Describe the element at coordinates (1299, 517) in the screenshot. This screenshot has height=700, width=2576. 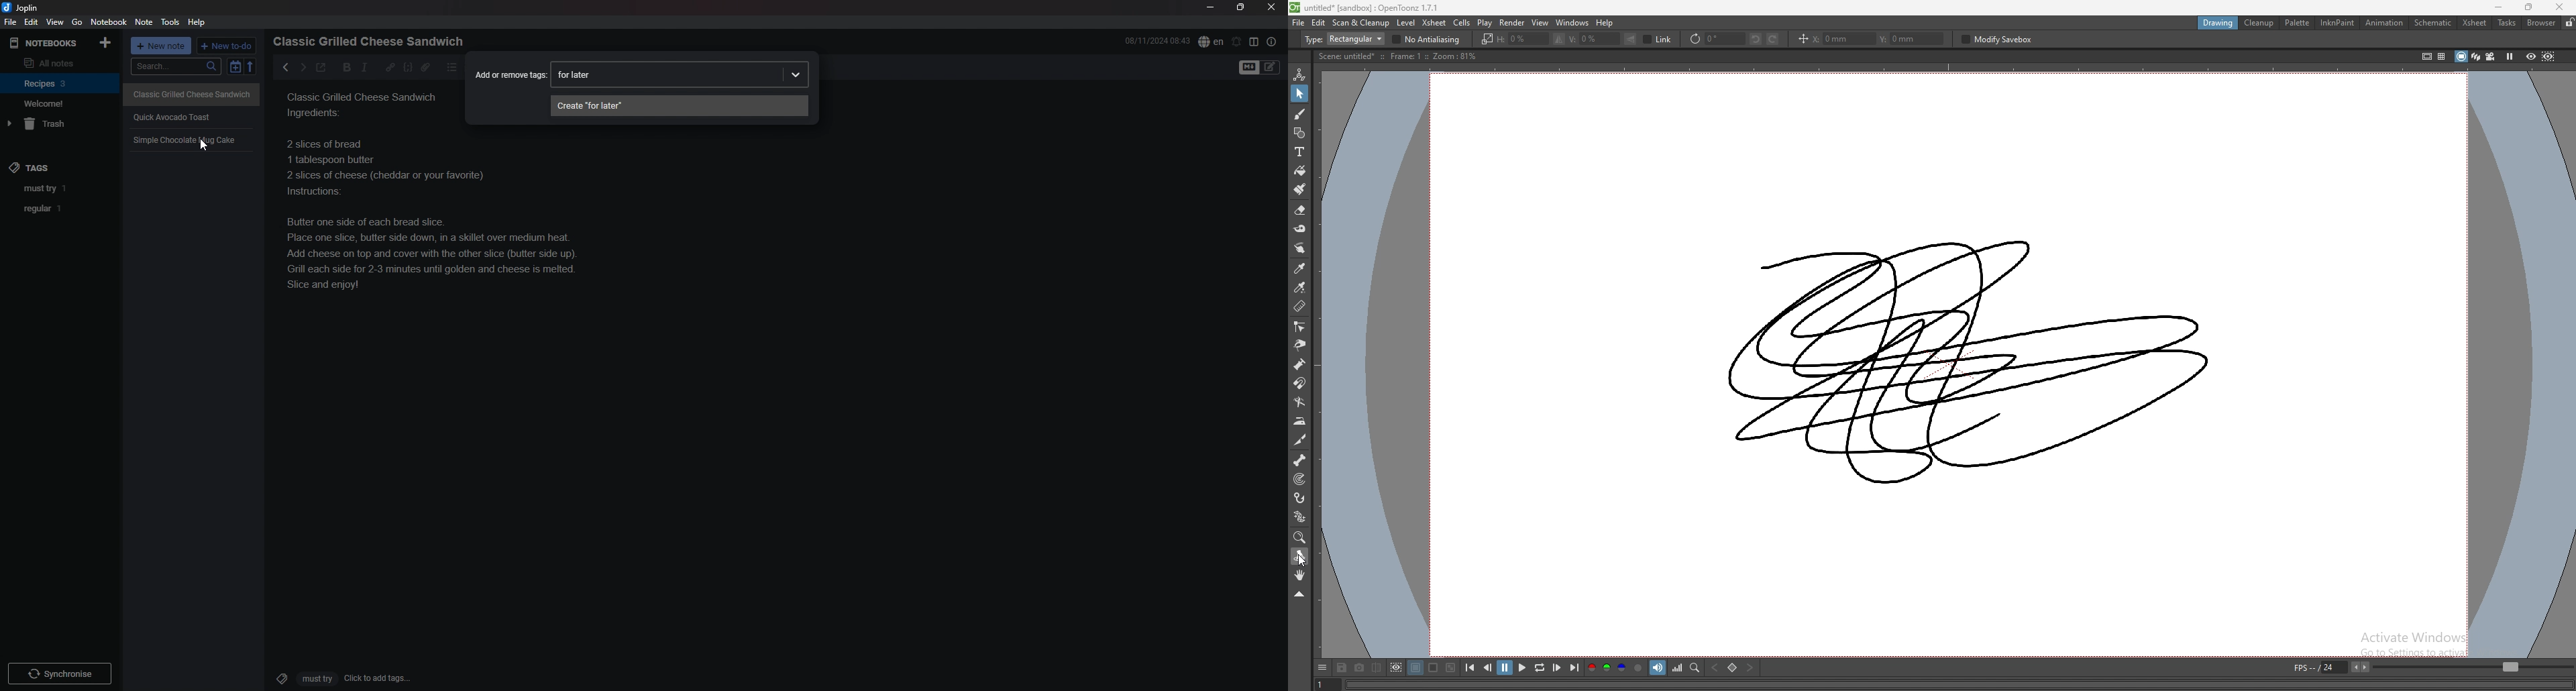
I see `plastic` at that location.